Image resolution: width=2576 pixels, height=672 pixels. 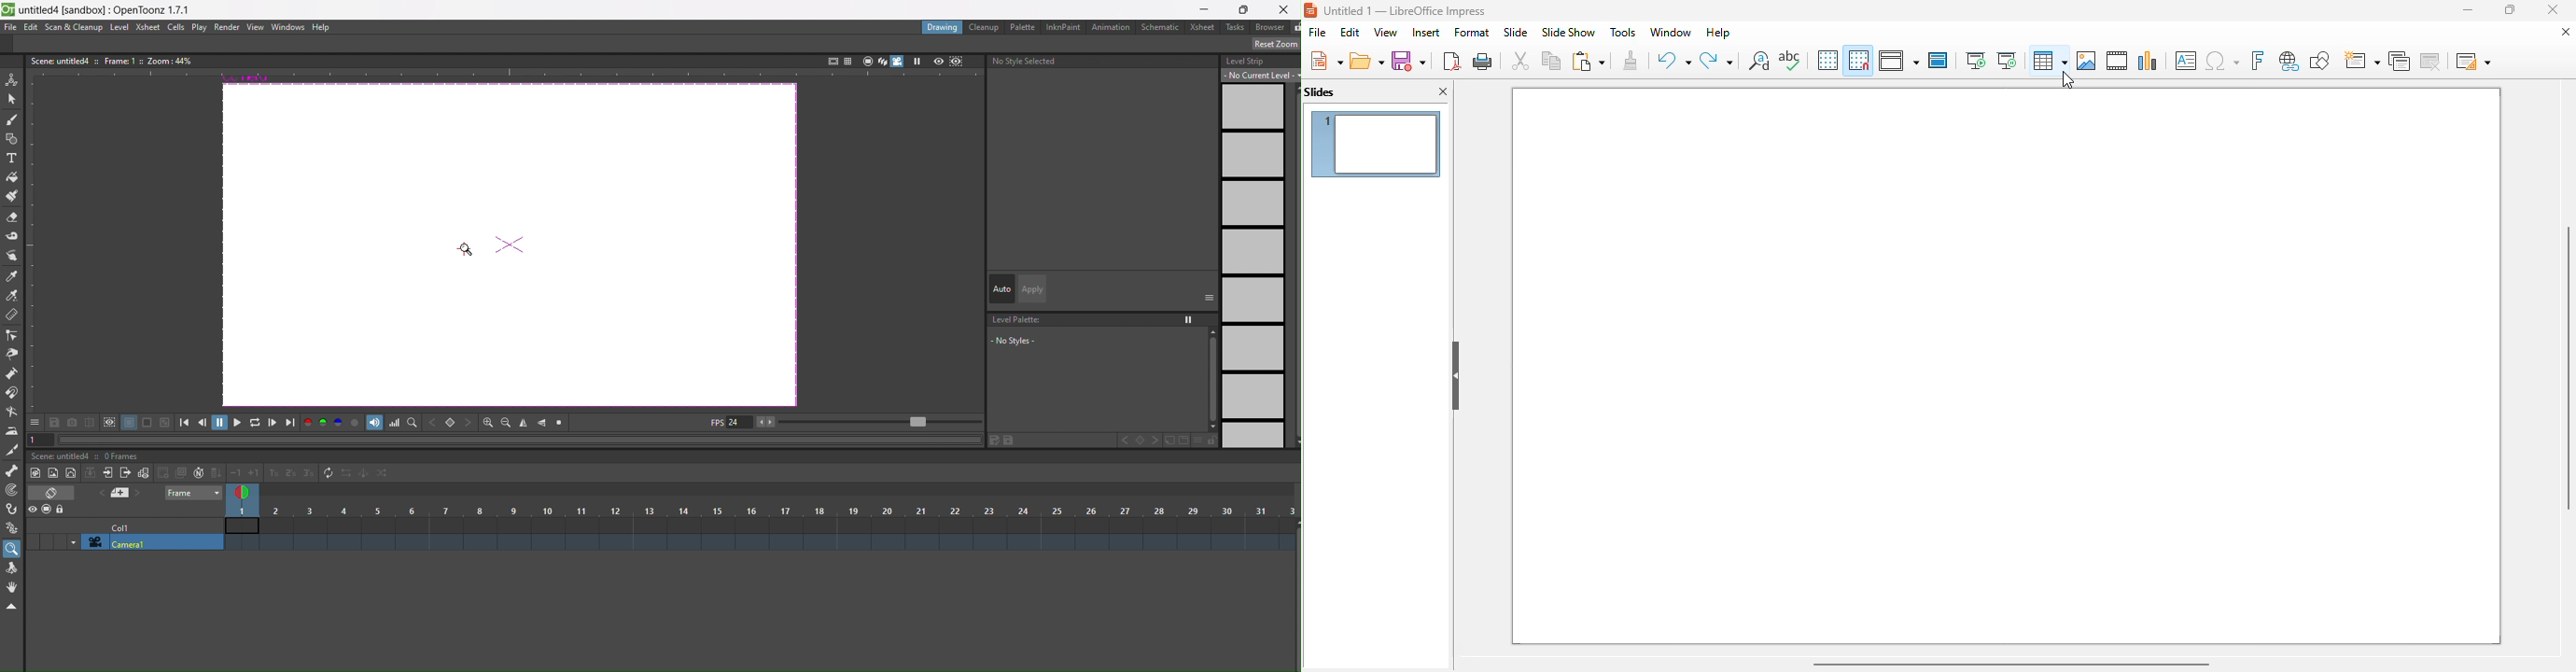 I want to click on tasks, so click(x=1237, y=28).